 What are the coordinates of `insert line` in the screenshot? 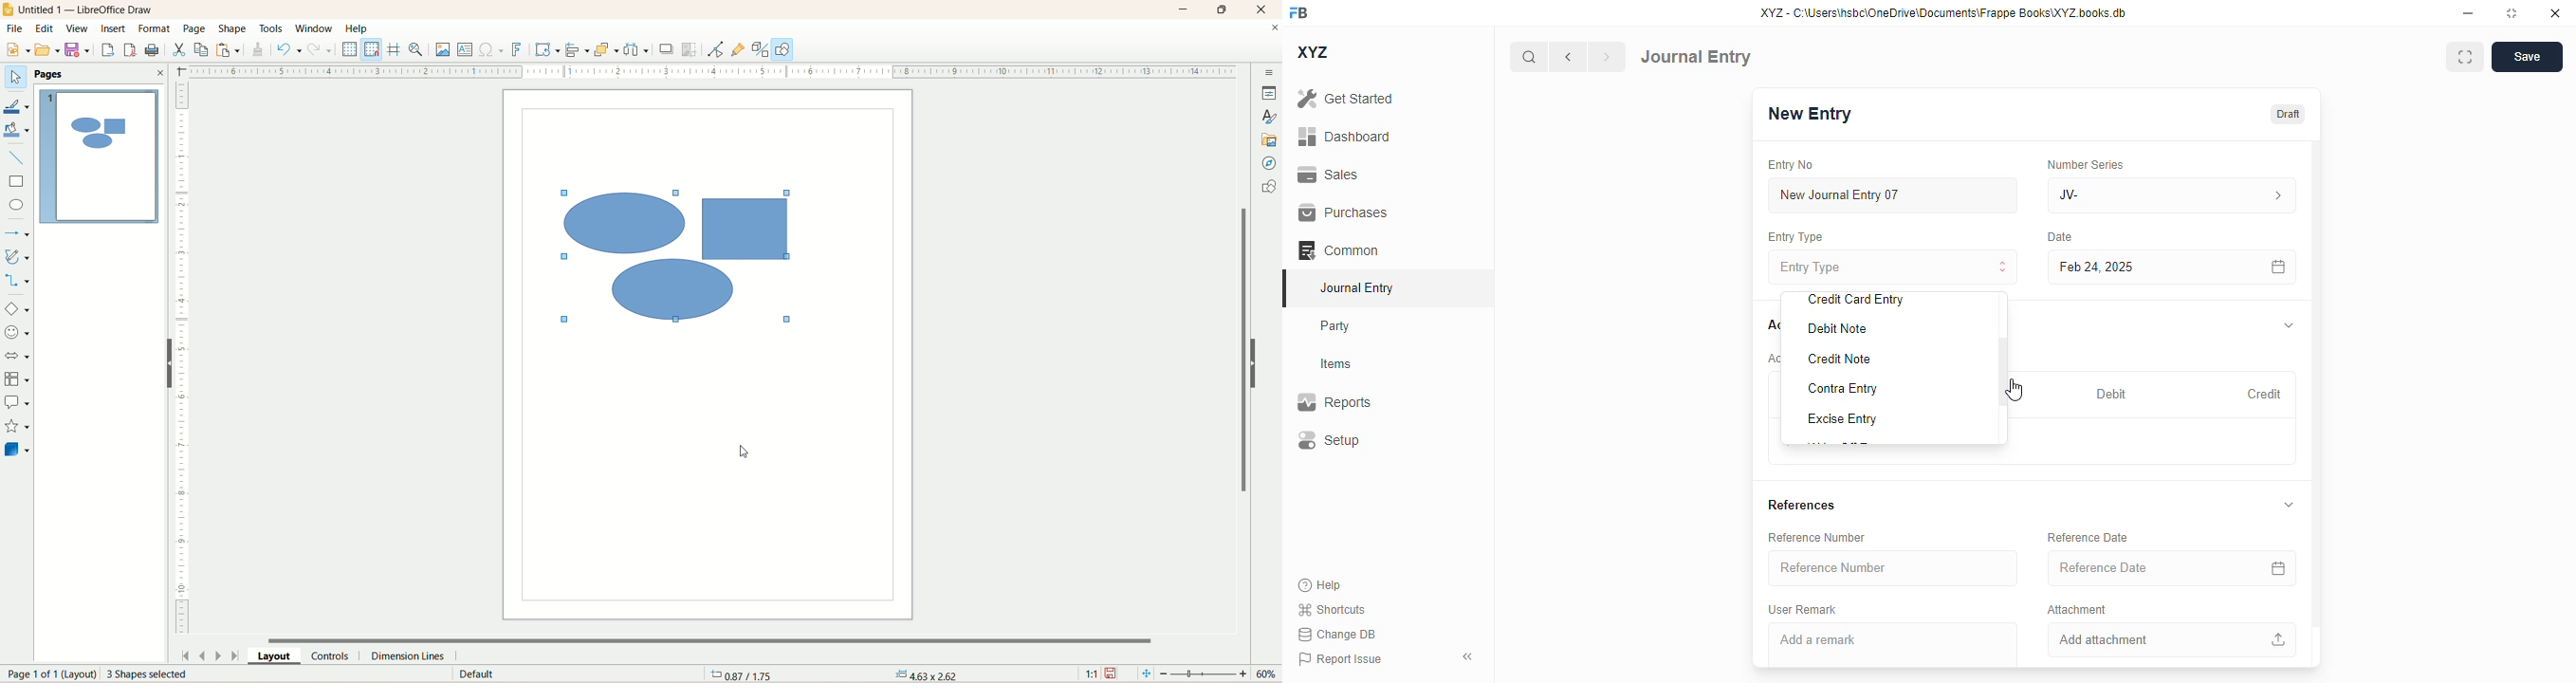 It's located at (17, 160).